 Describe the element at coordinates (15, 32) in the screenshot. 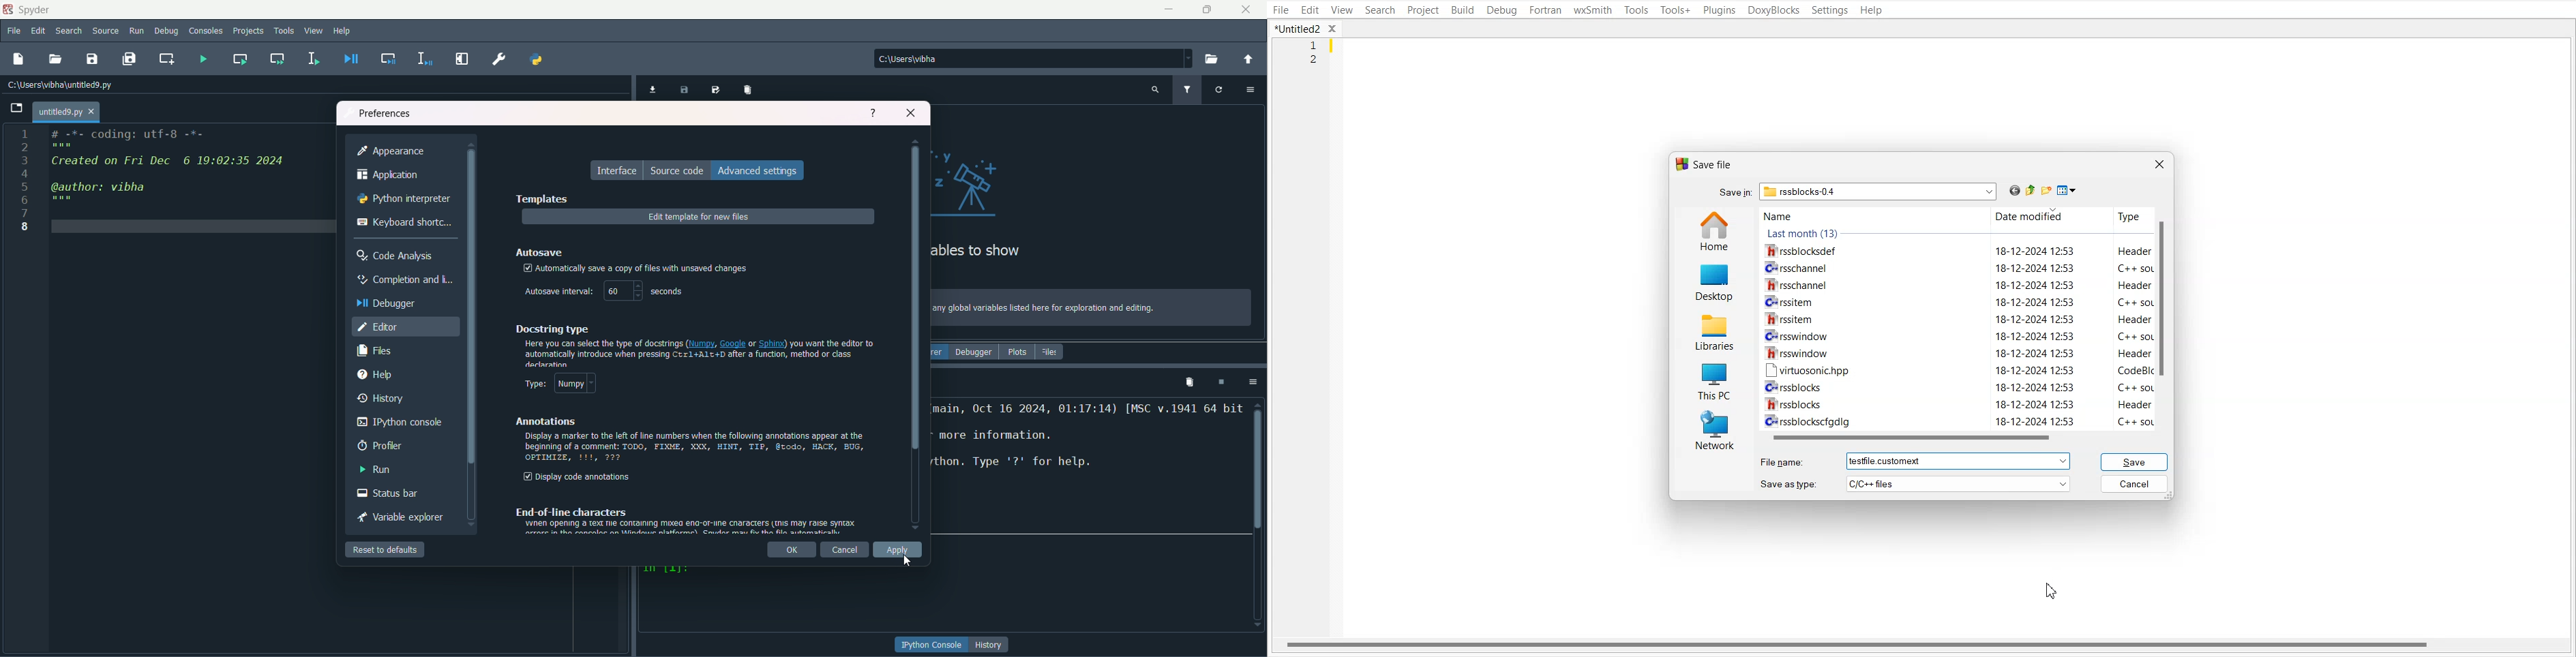

I see `file` at that location.